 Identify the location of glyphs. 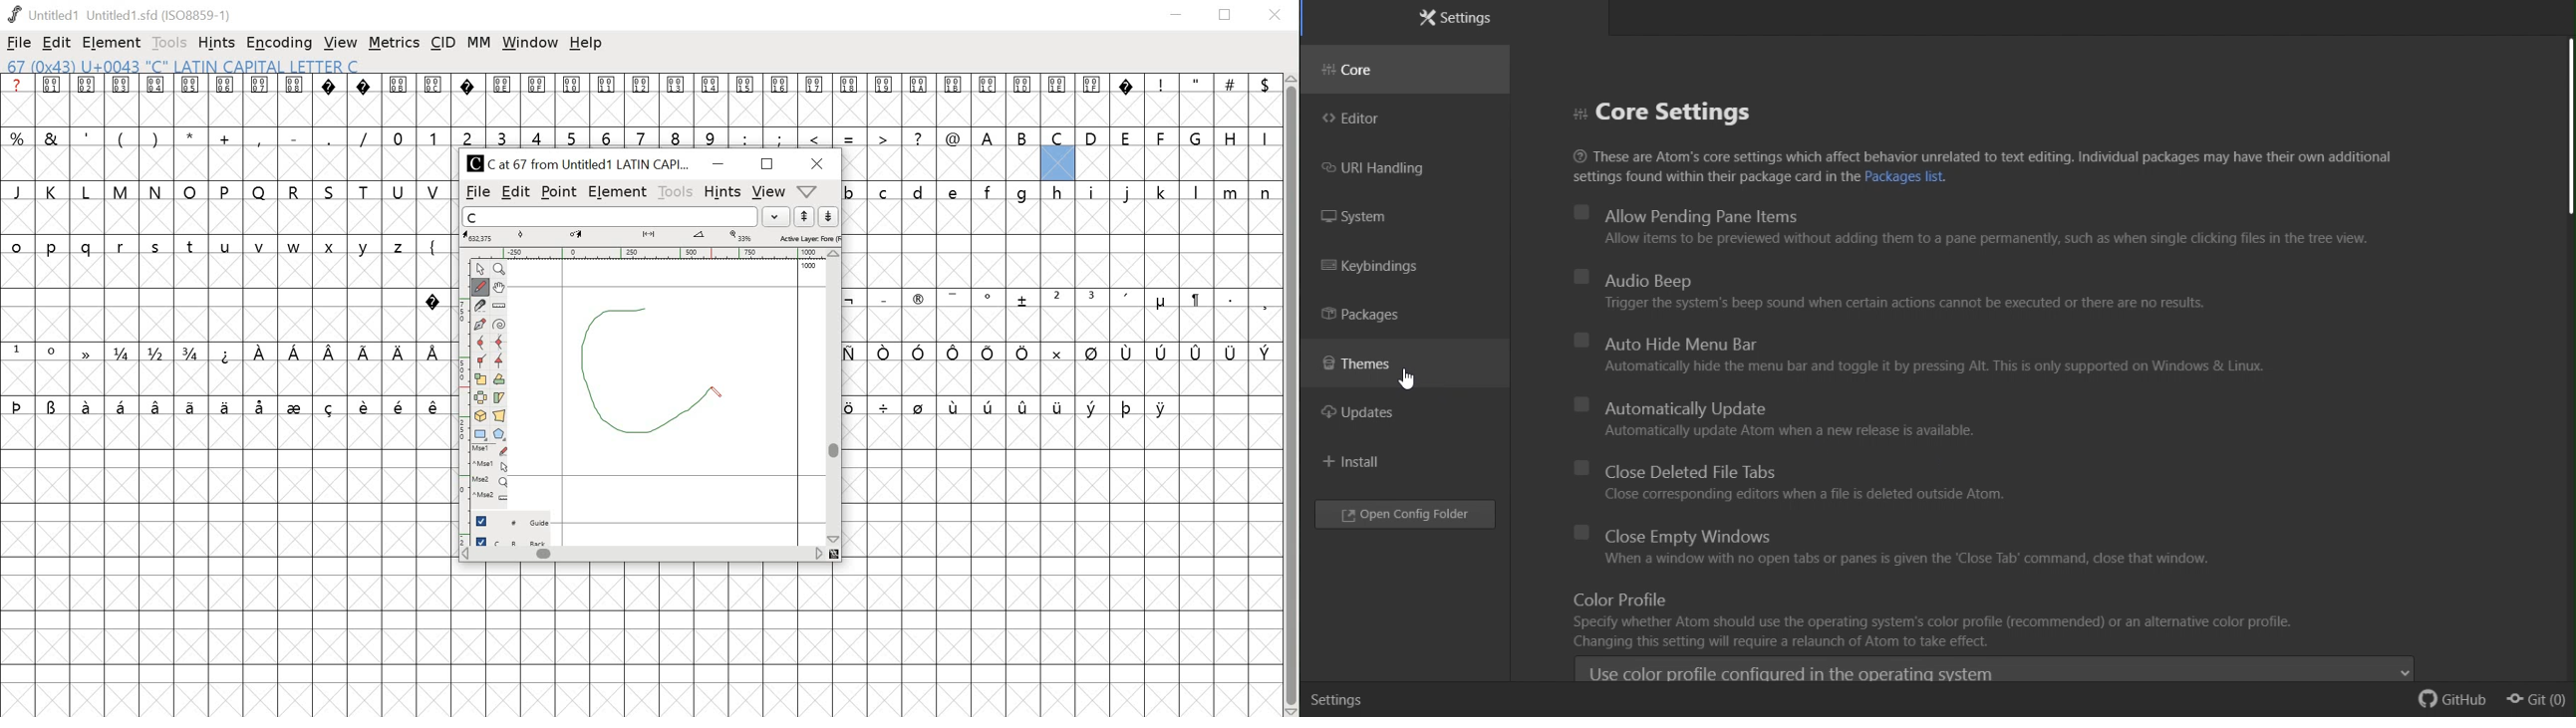
(1059, 272).